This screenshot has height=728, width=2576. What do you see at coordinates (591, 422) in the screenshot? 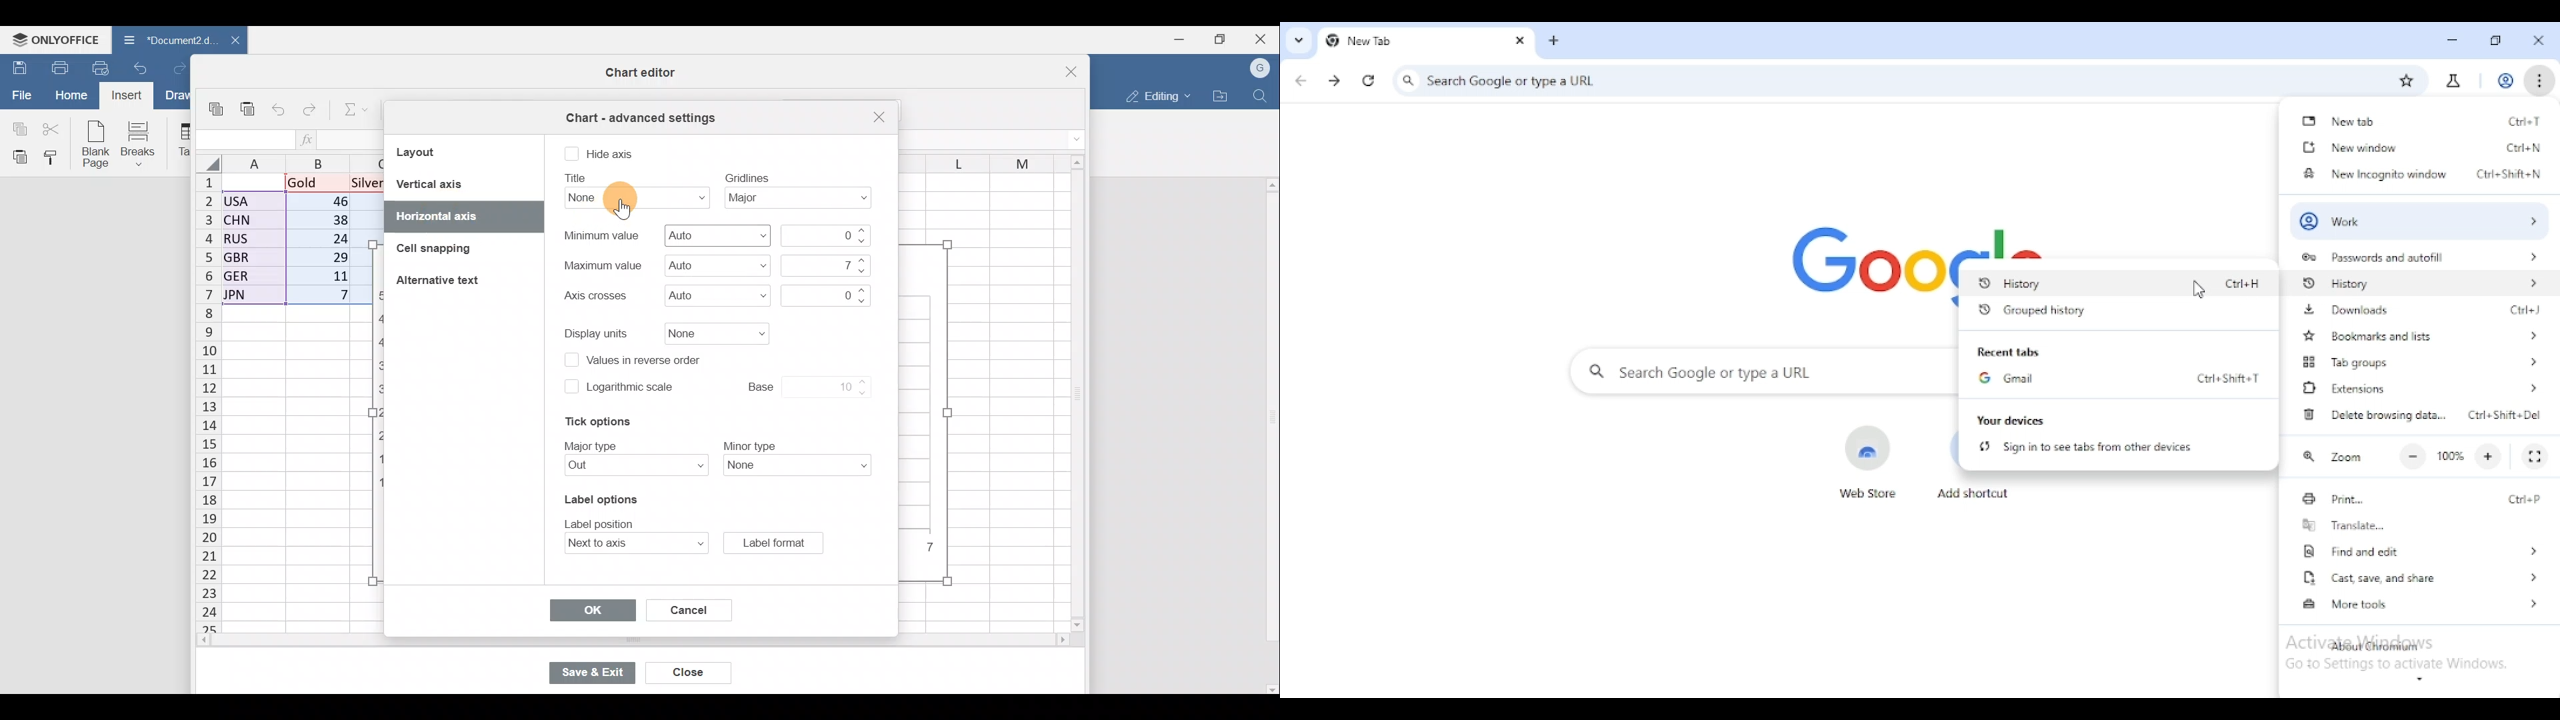
I see `Tick options` at bounding box center [591, 422].